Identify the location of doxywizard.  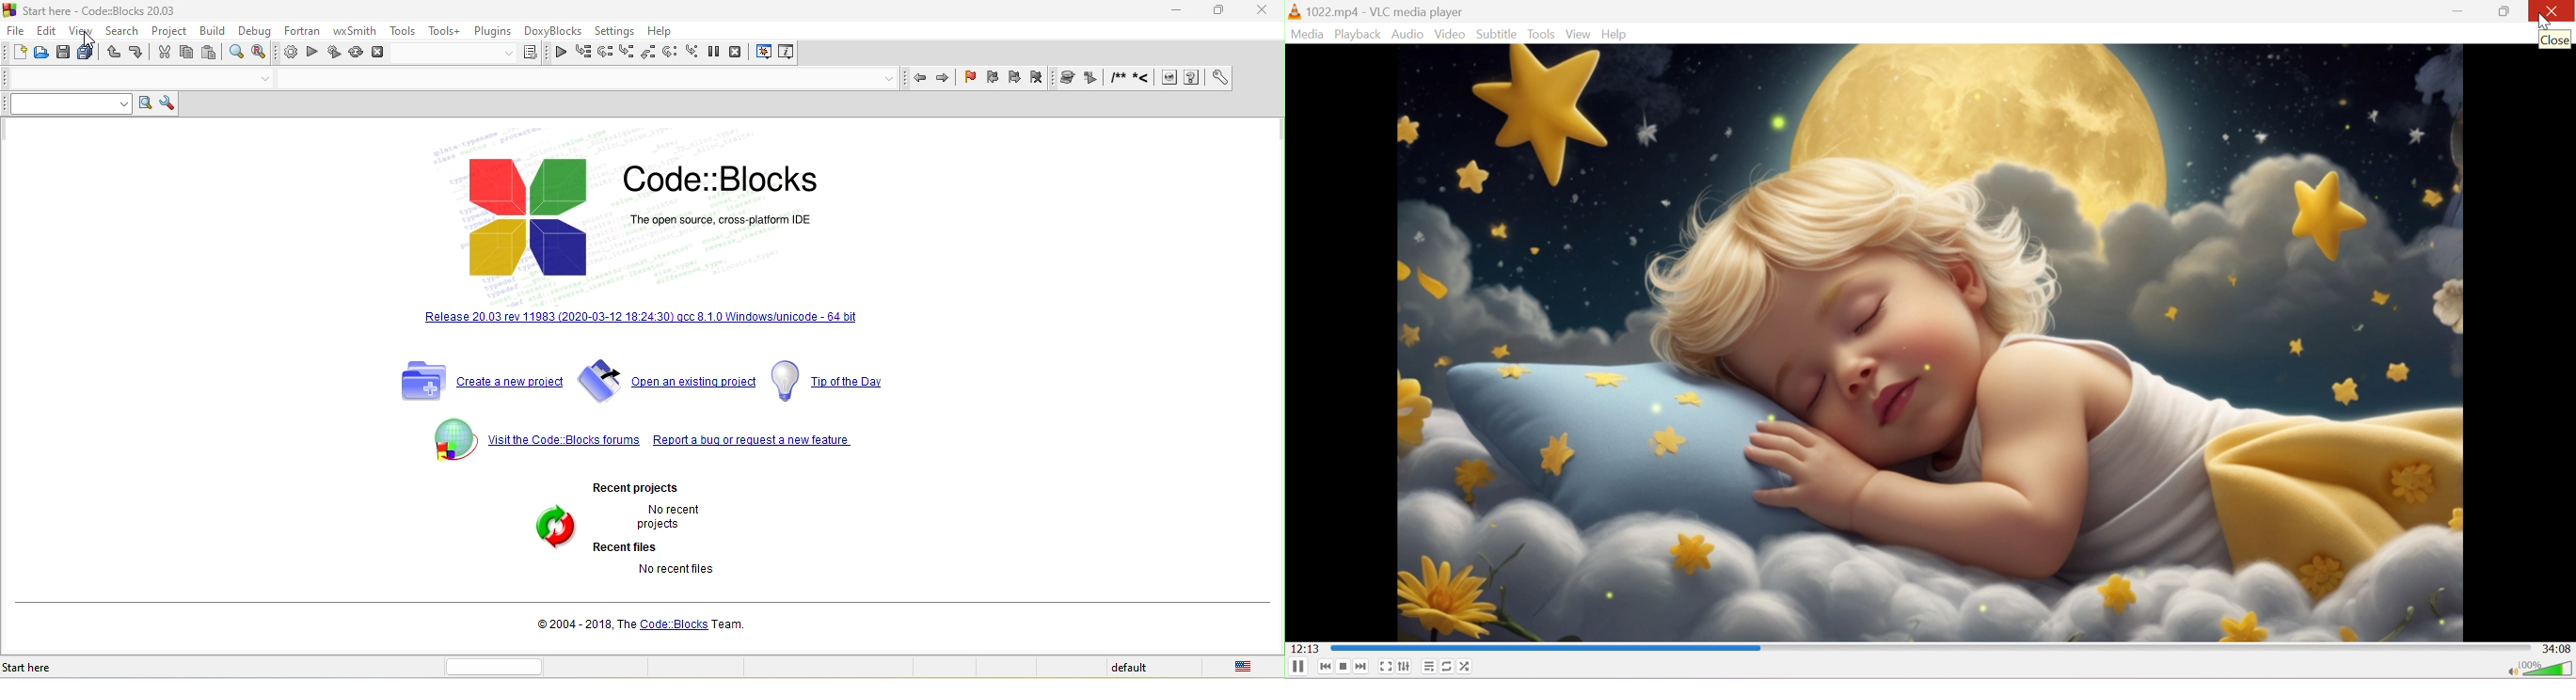
(1069, 76).